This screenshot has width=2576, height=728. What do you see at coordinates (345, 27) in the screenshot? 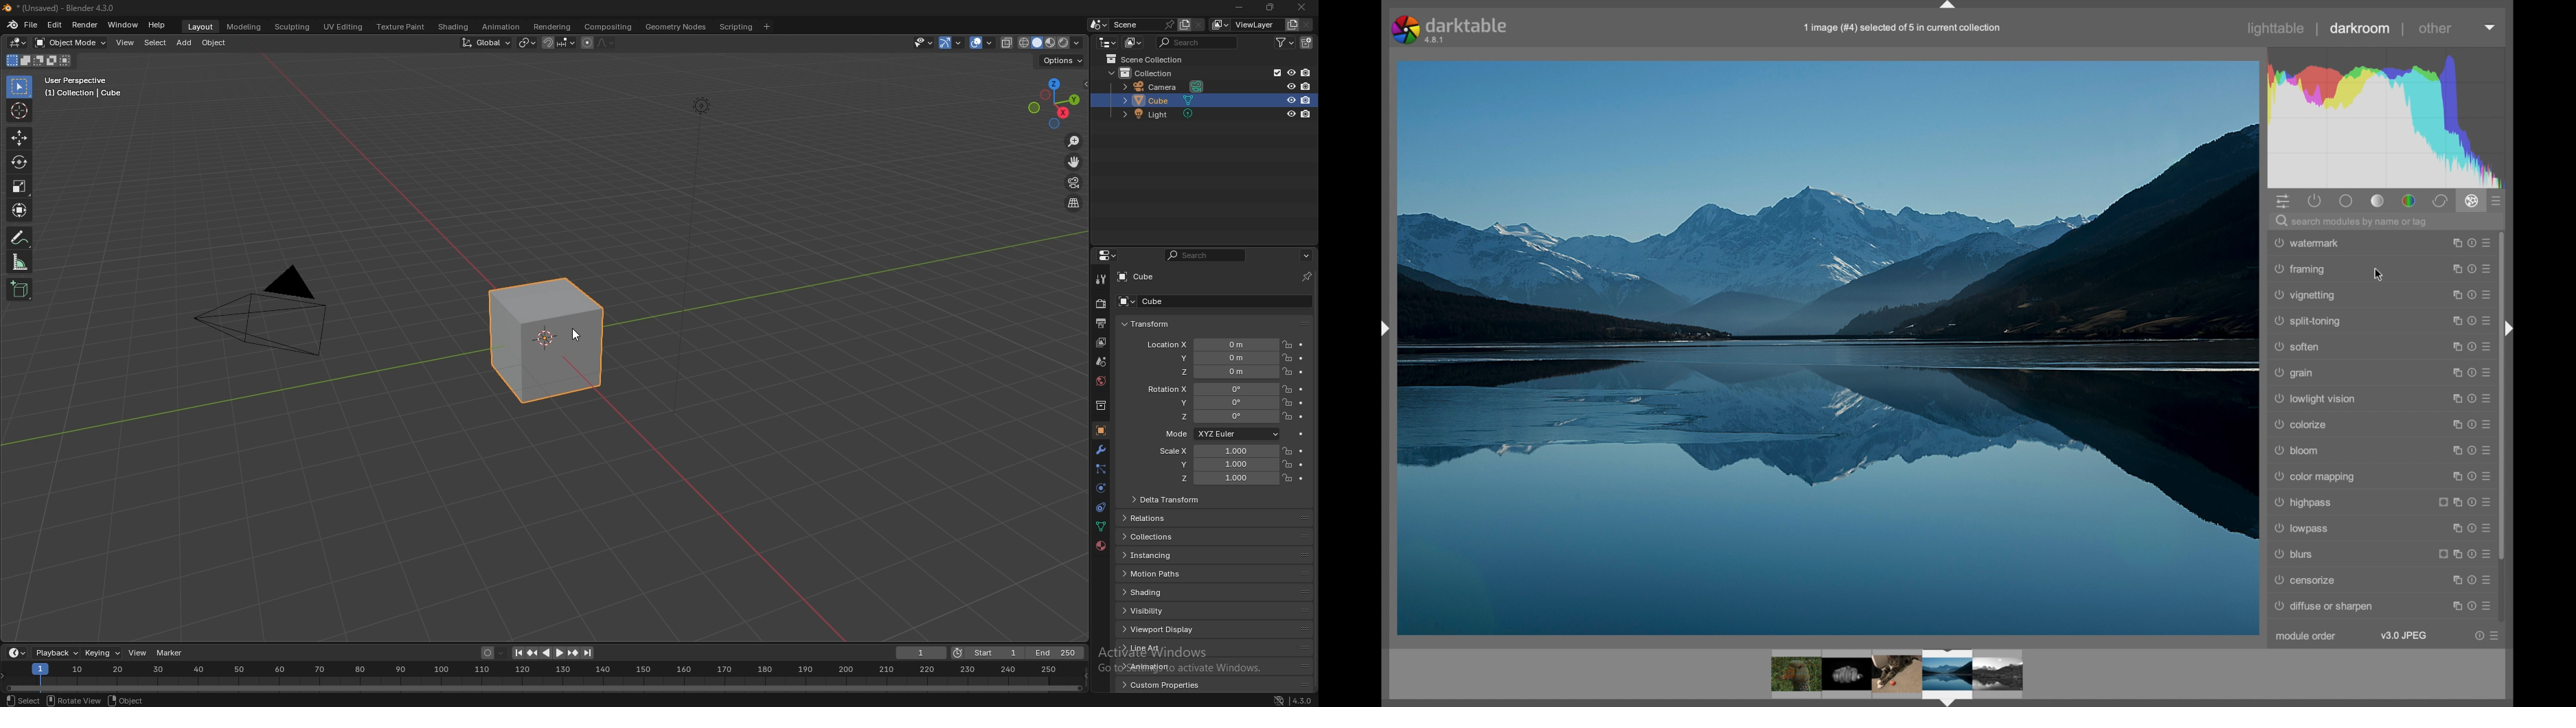
I see `uv editing` at bounding box center [345, 27].